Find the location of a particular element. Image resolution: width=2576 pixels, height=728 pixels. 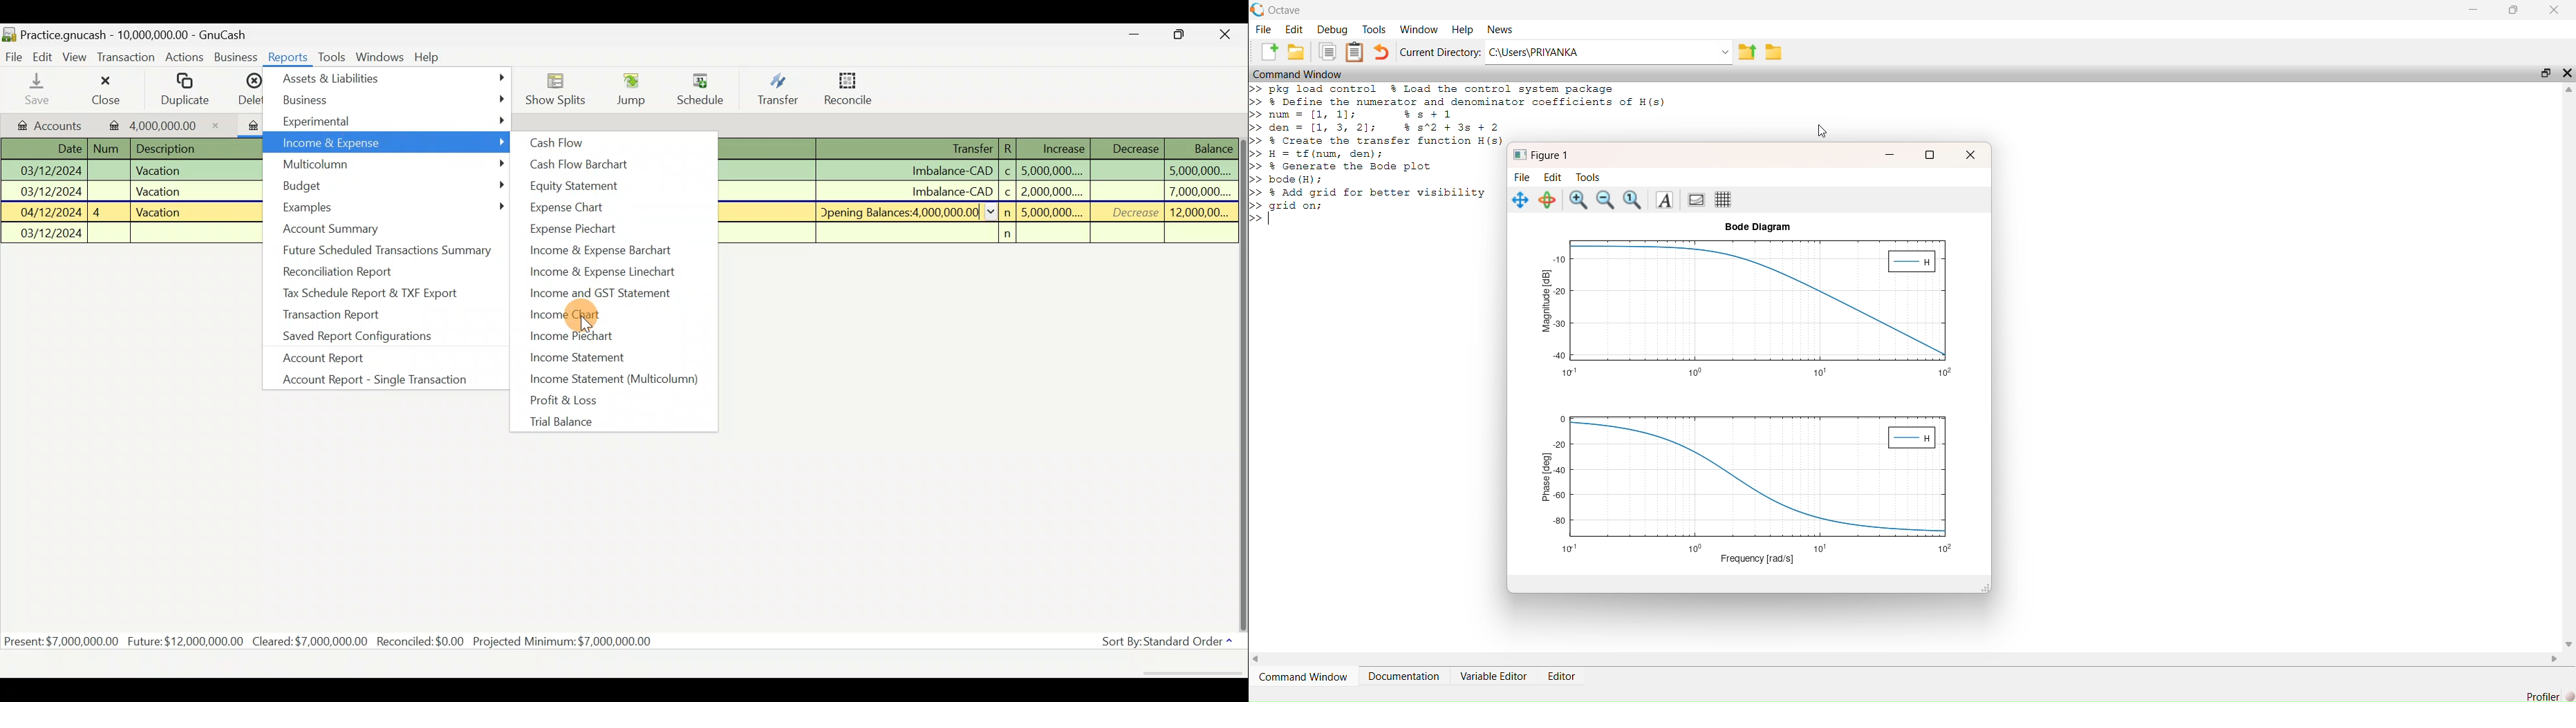

Income & expense linechart is located at coordinates (619, 270).